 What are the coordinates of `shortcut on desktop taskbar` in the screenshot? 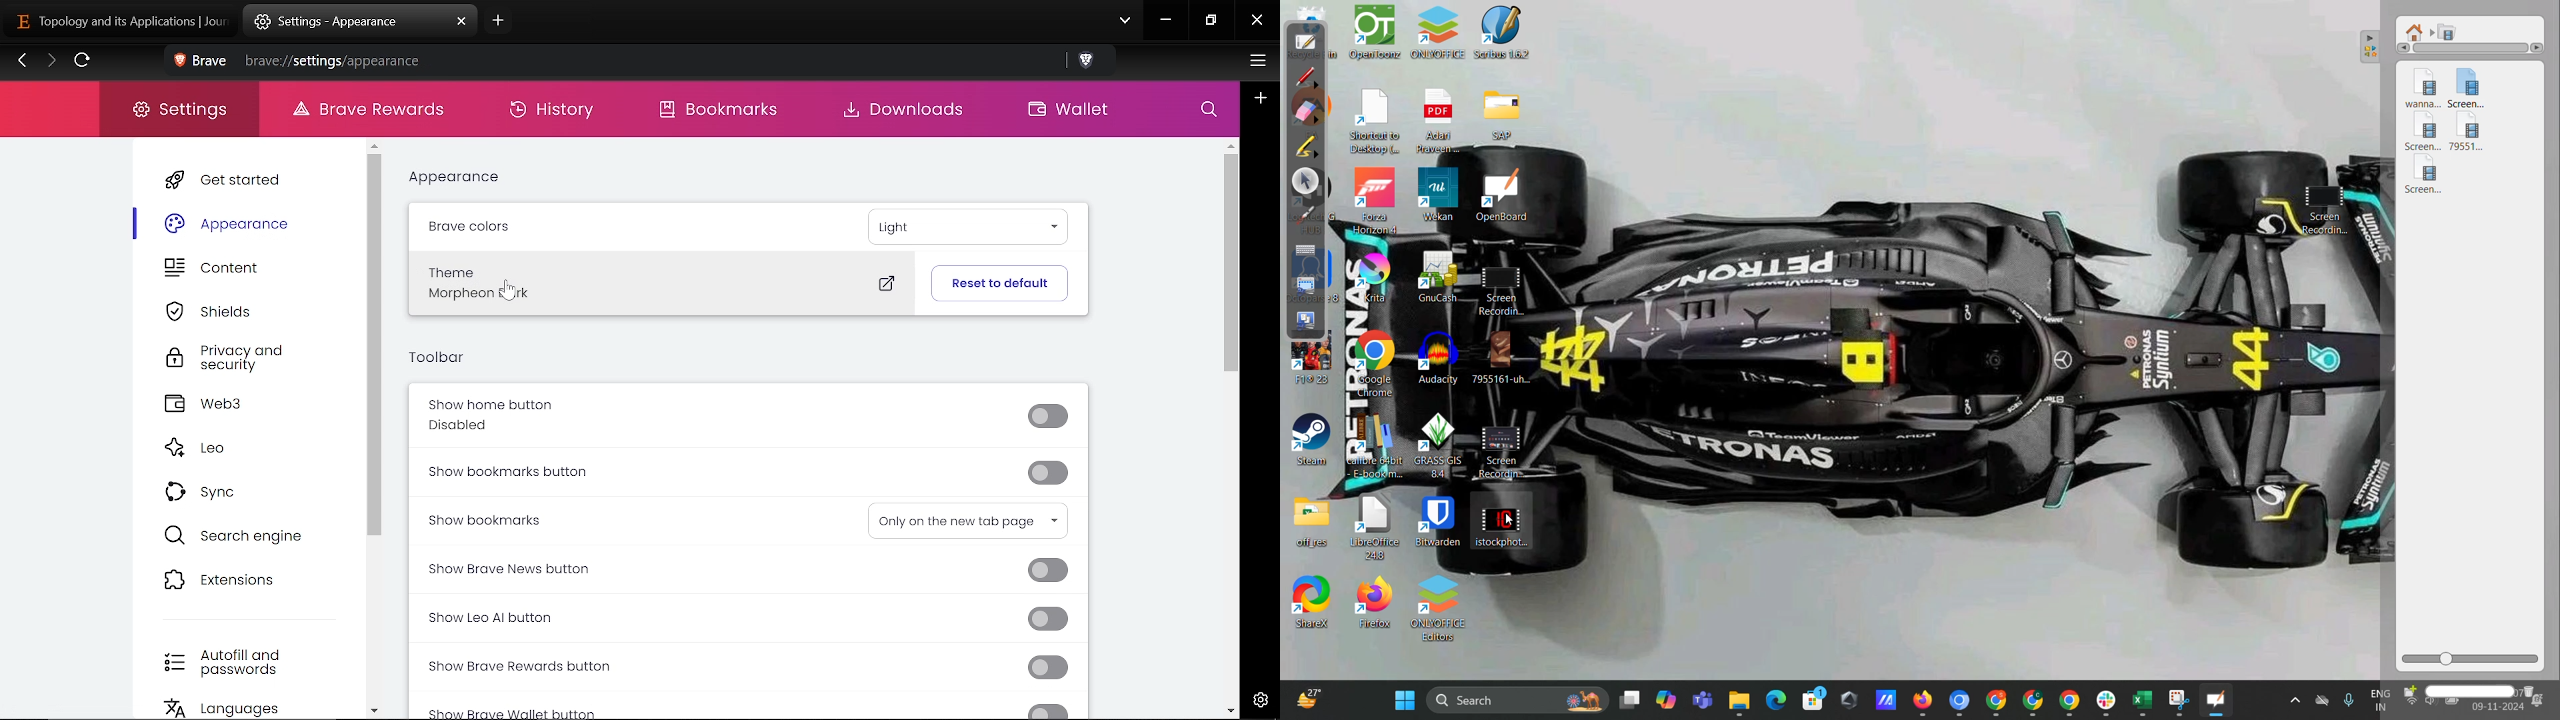 It's located at (1851, 699).